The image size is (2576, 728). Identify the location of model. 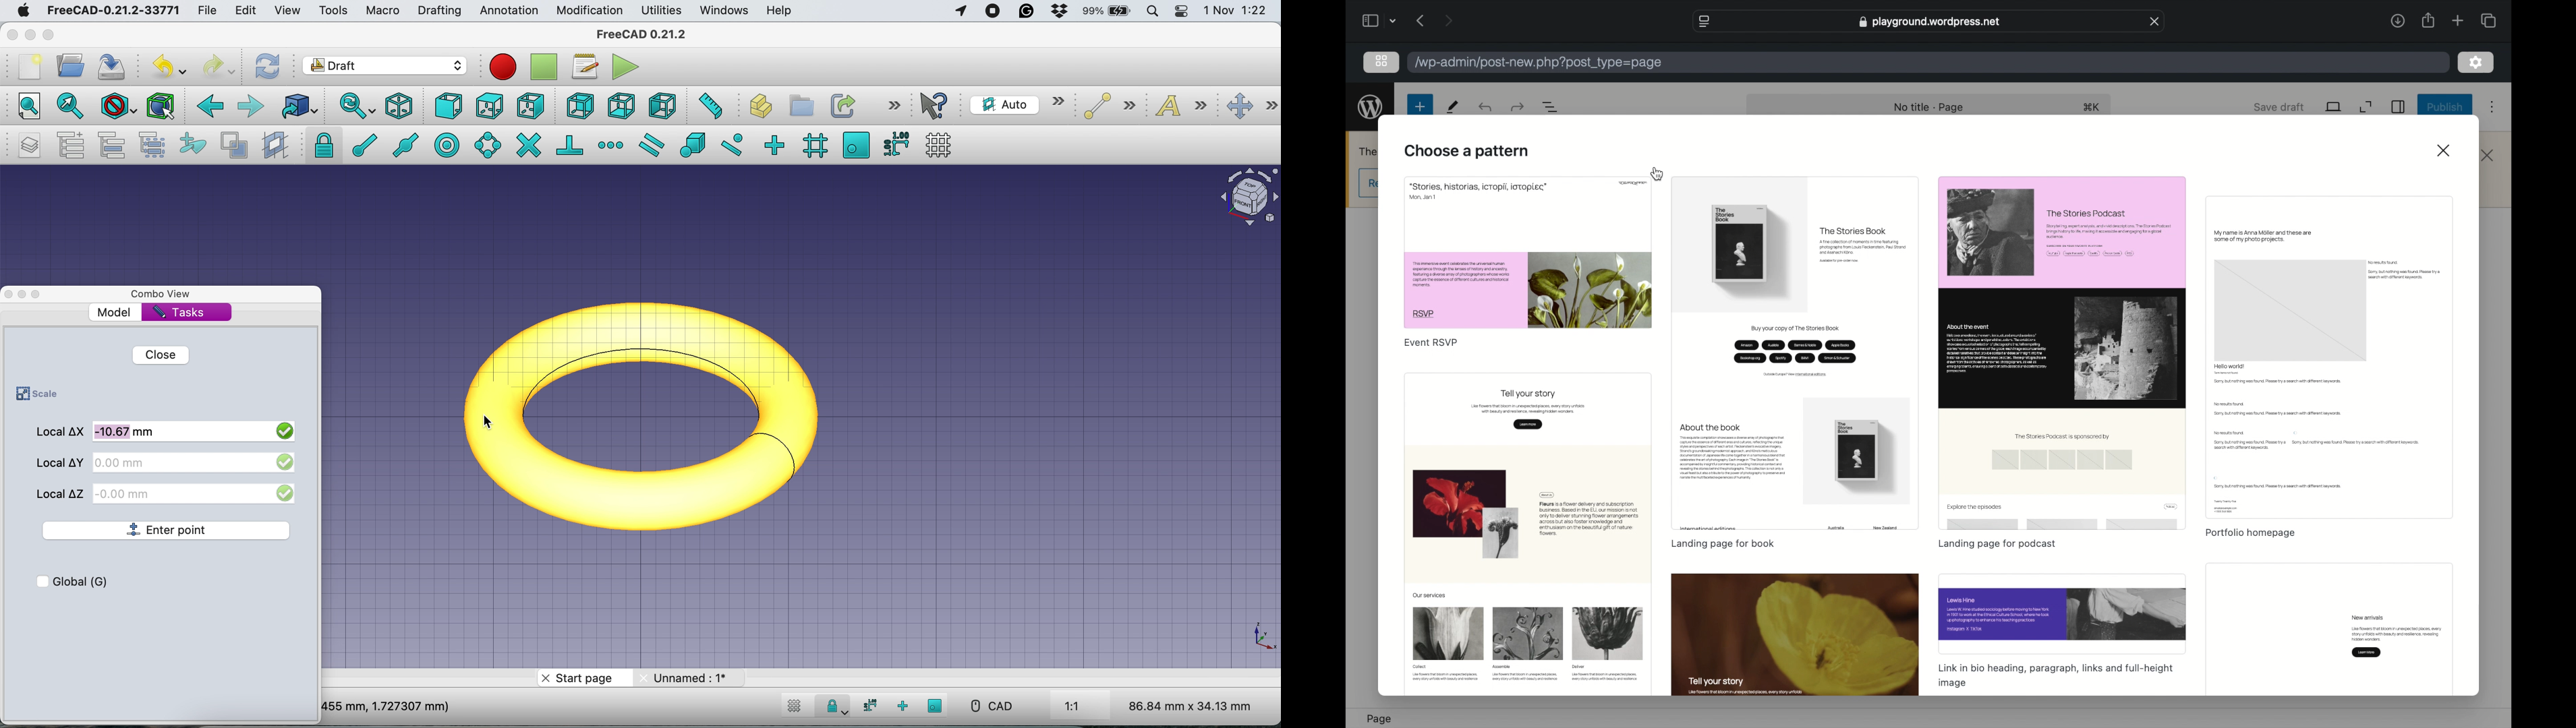
(116, 312).